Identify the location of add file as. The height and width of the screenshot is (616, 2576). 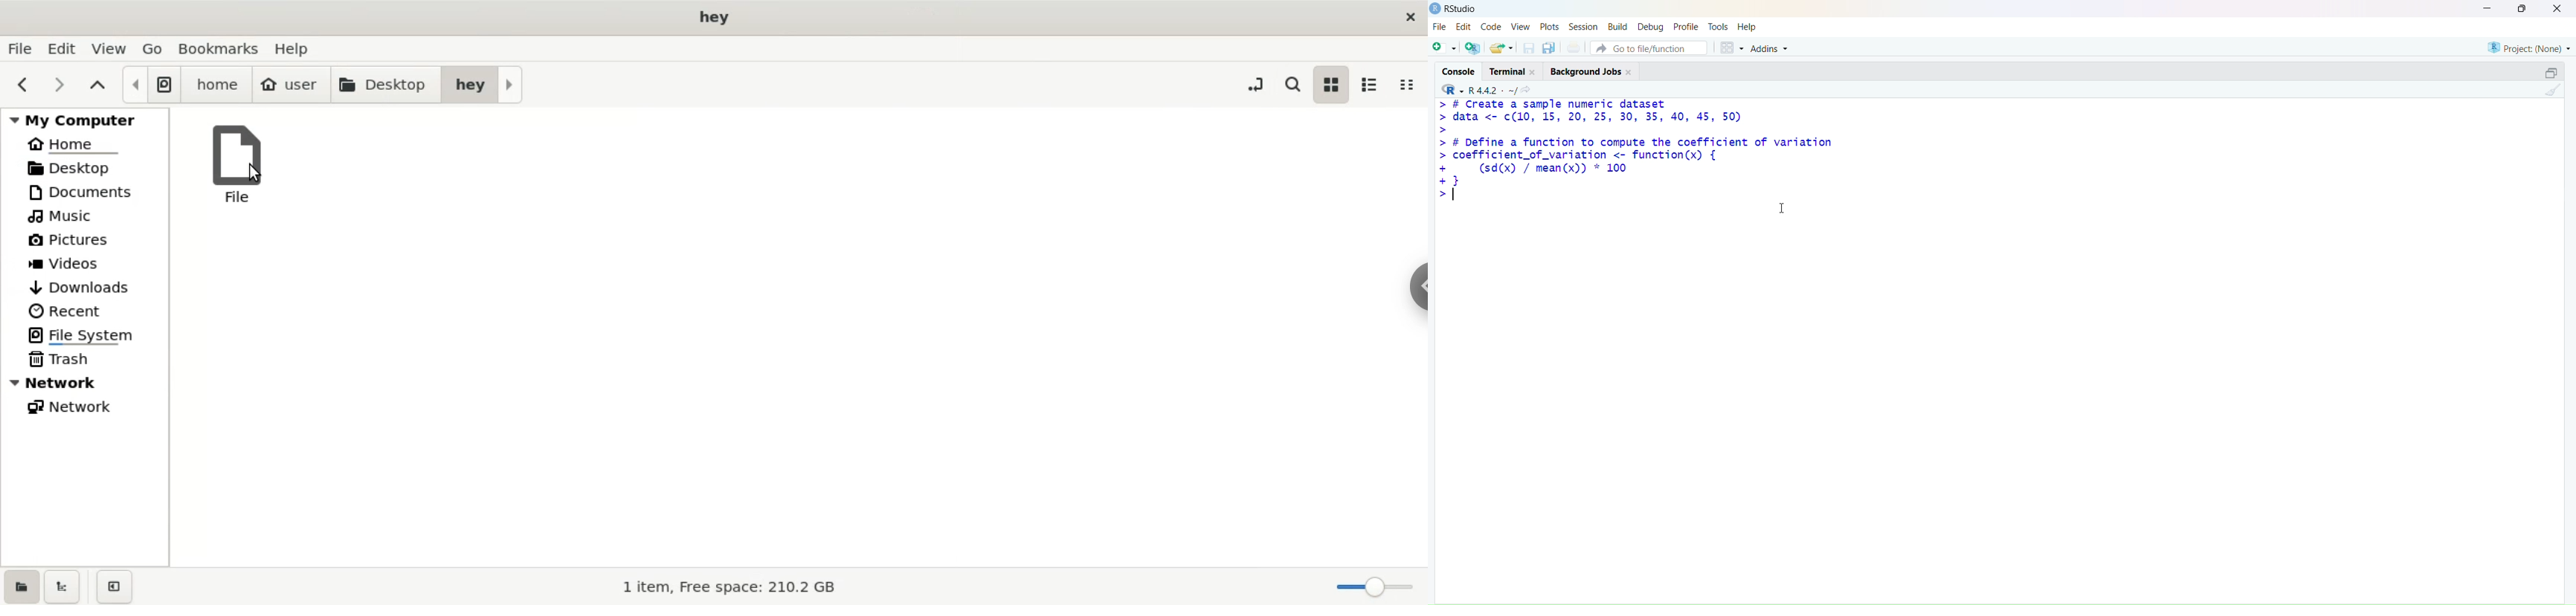
(1445, 48).